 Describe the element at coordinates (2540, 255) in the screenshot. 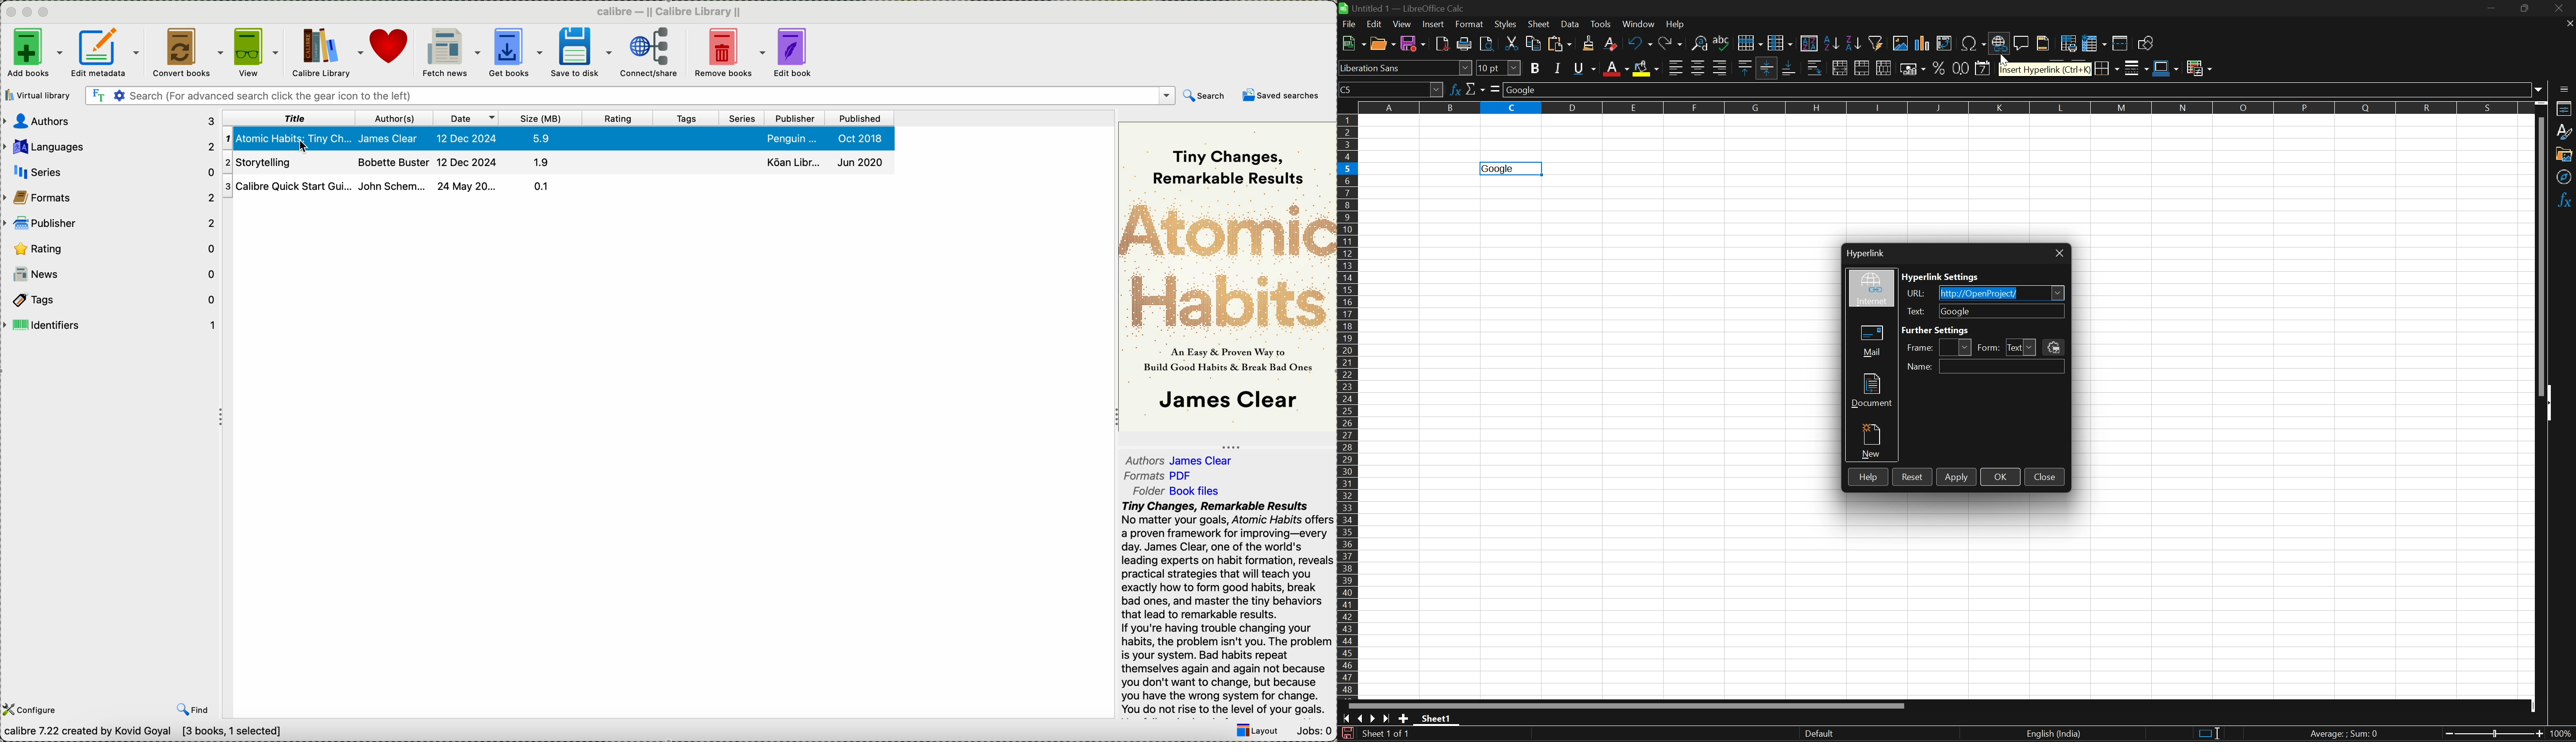

I see `Scroll bar` at that location.